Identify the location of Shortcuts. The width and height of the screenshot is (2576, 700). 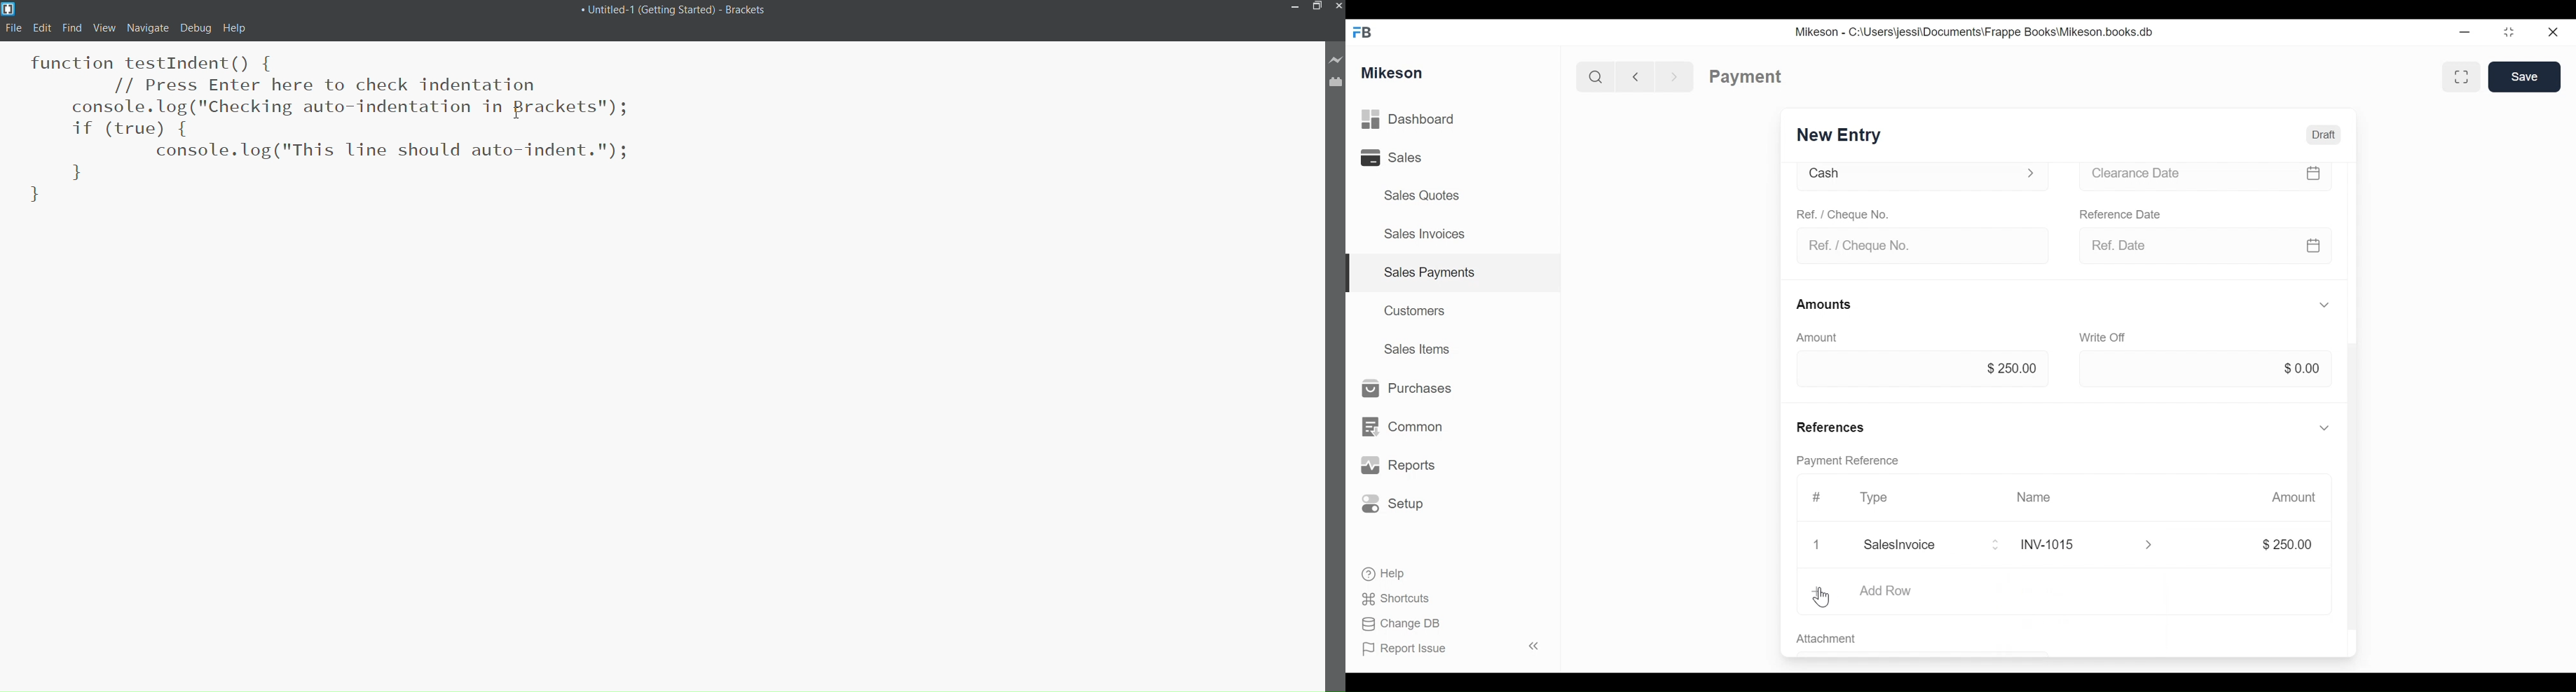
(1401, 595).